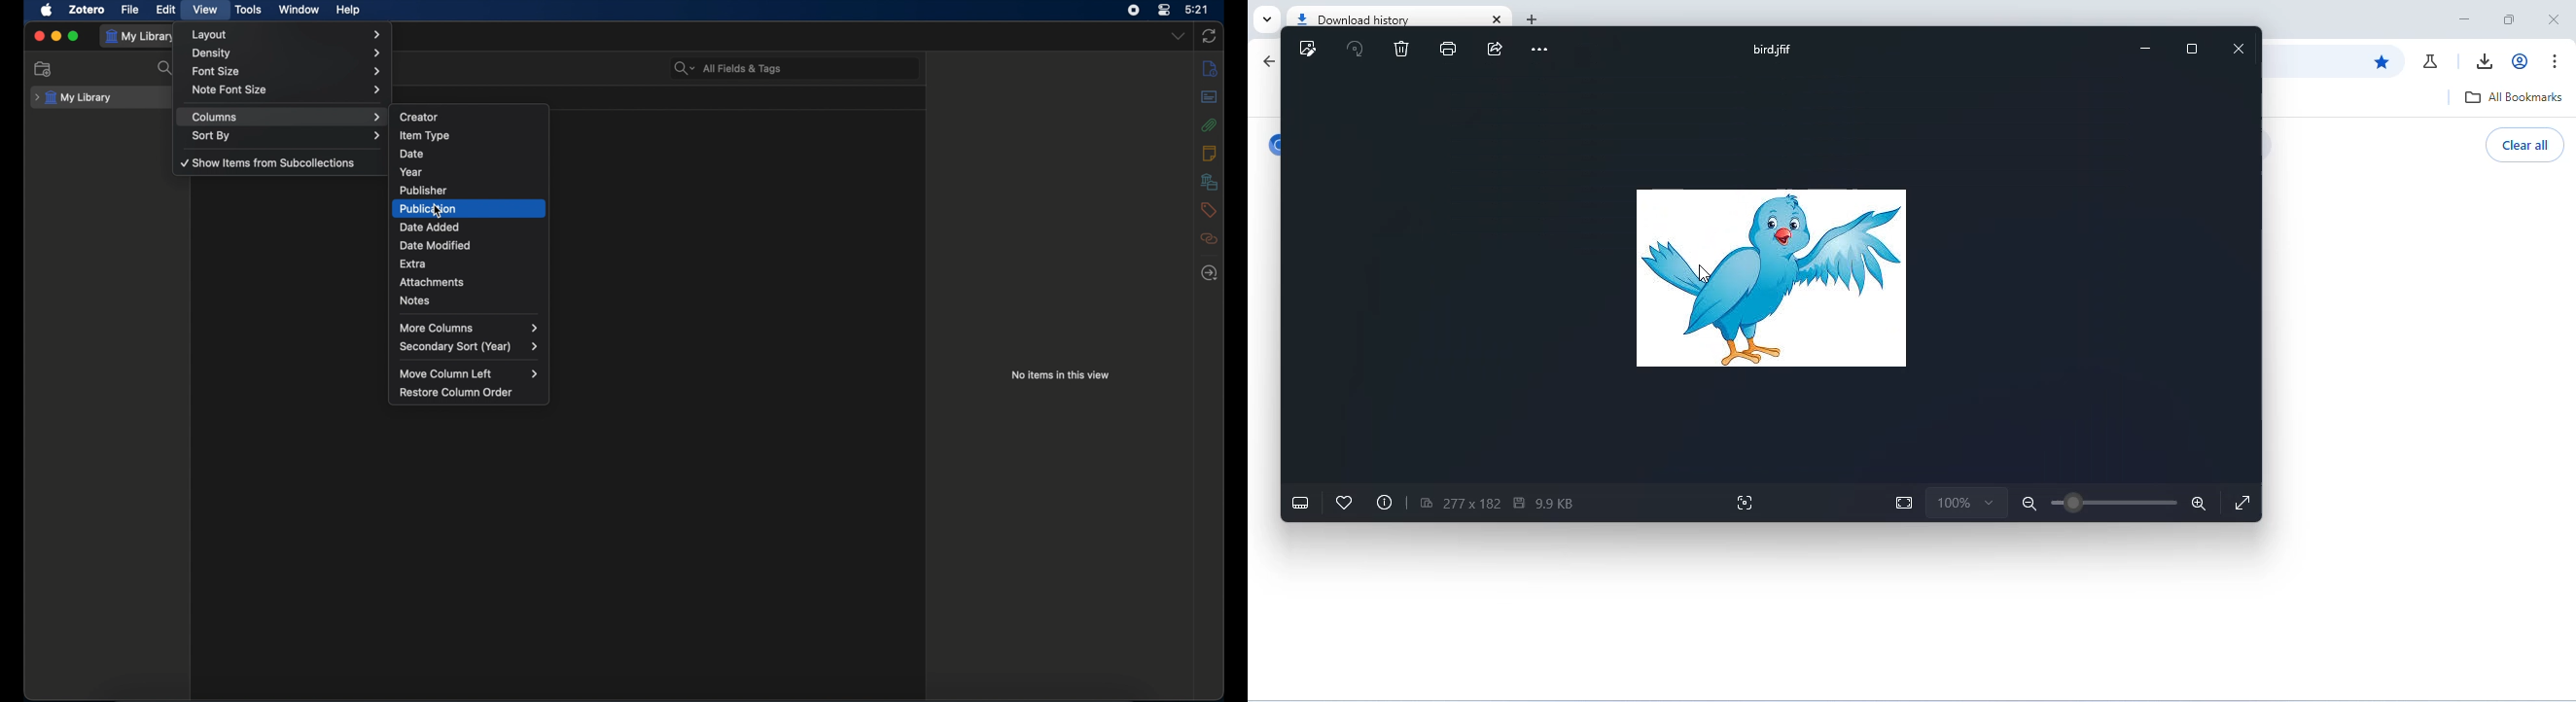 The height and width of the screenshot is (728, 2576). What do you see at coordinates (288, 34) in the screenshot?
I see `layout` at bounding box center [288, 34].